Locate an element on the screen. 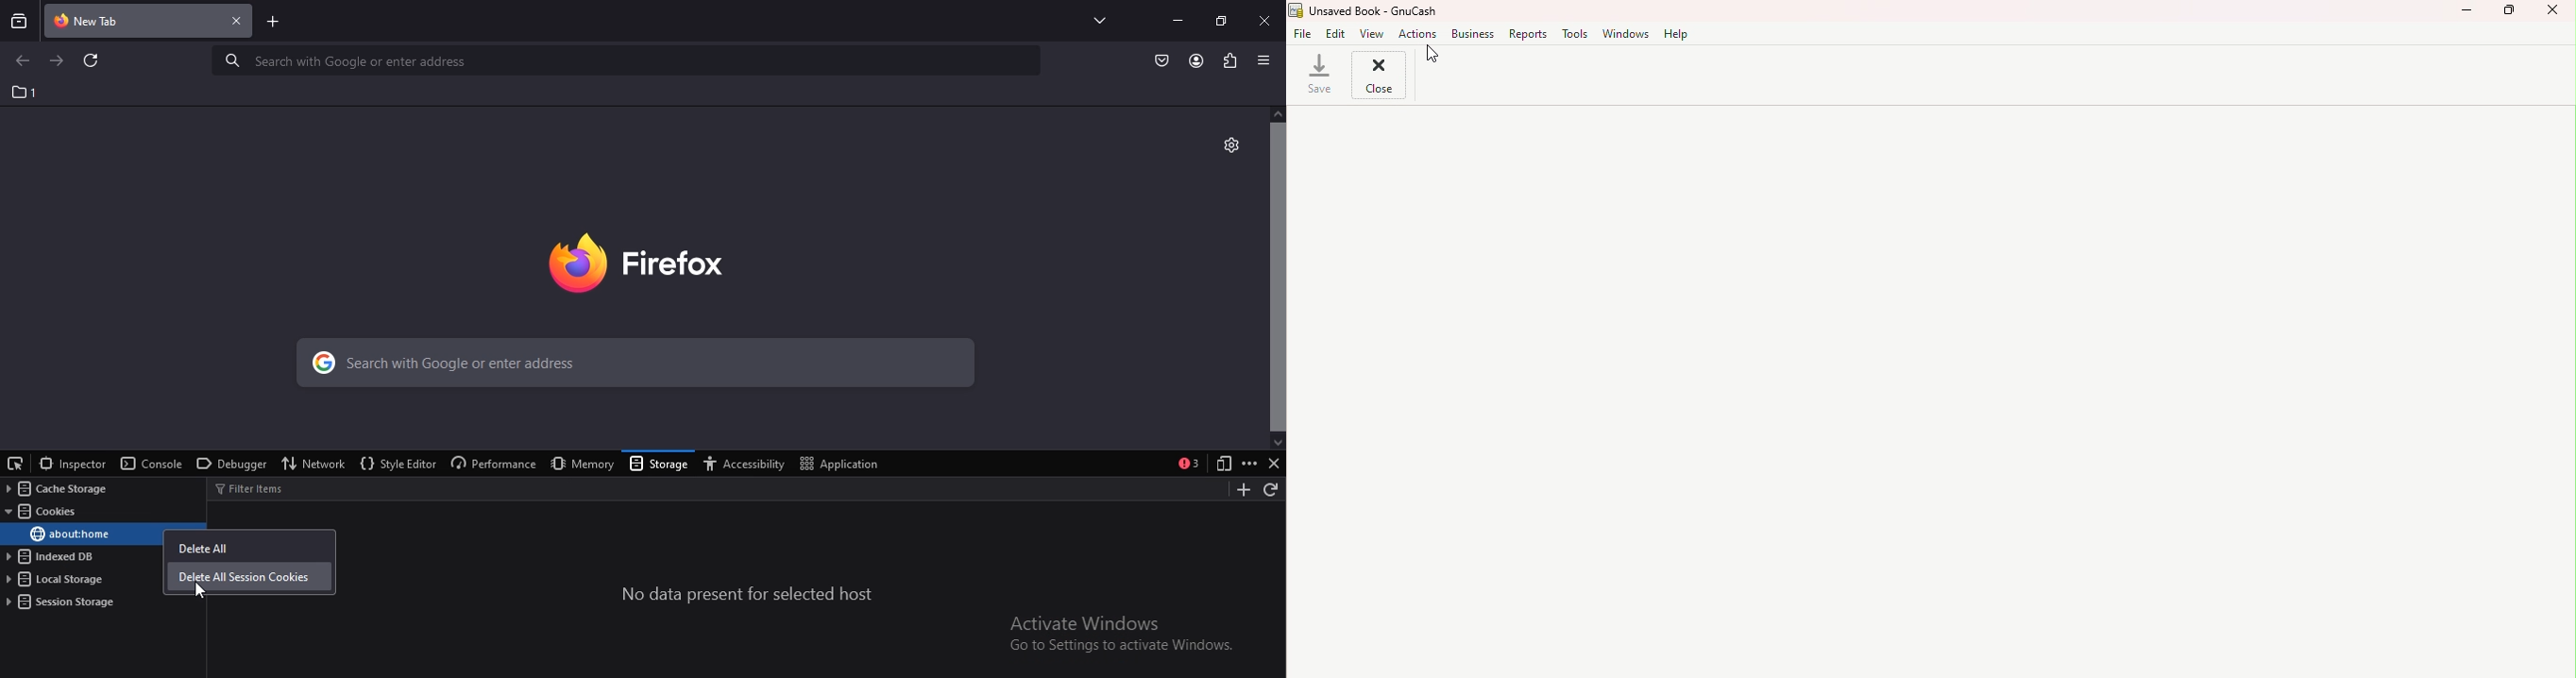  local storage is located at coordinates (57, 580).